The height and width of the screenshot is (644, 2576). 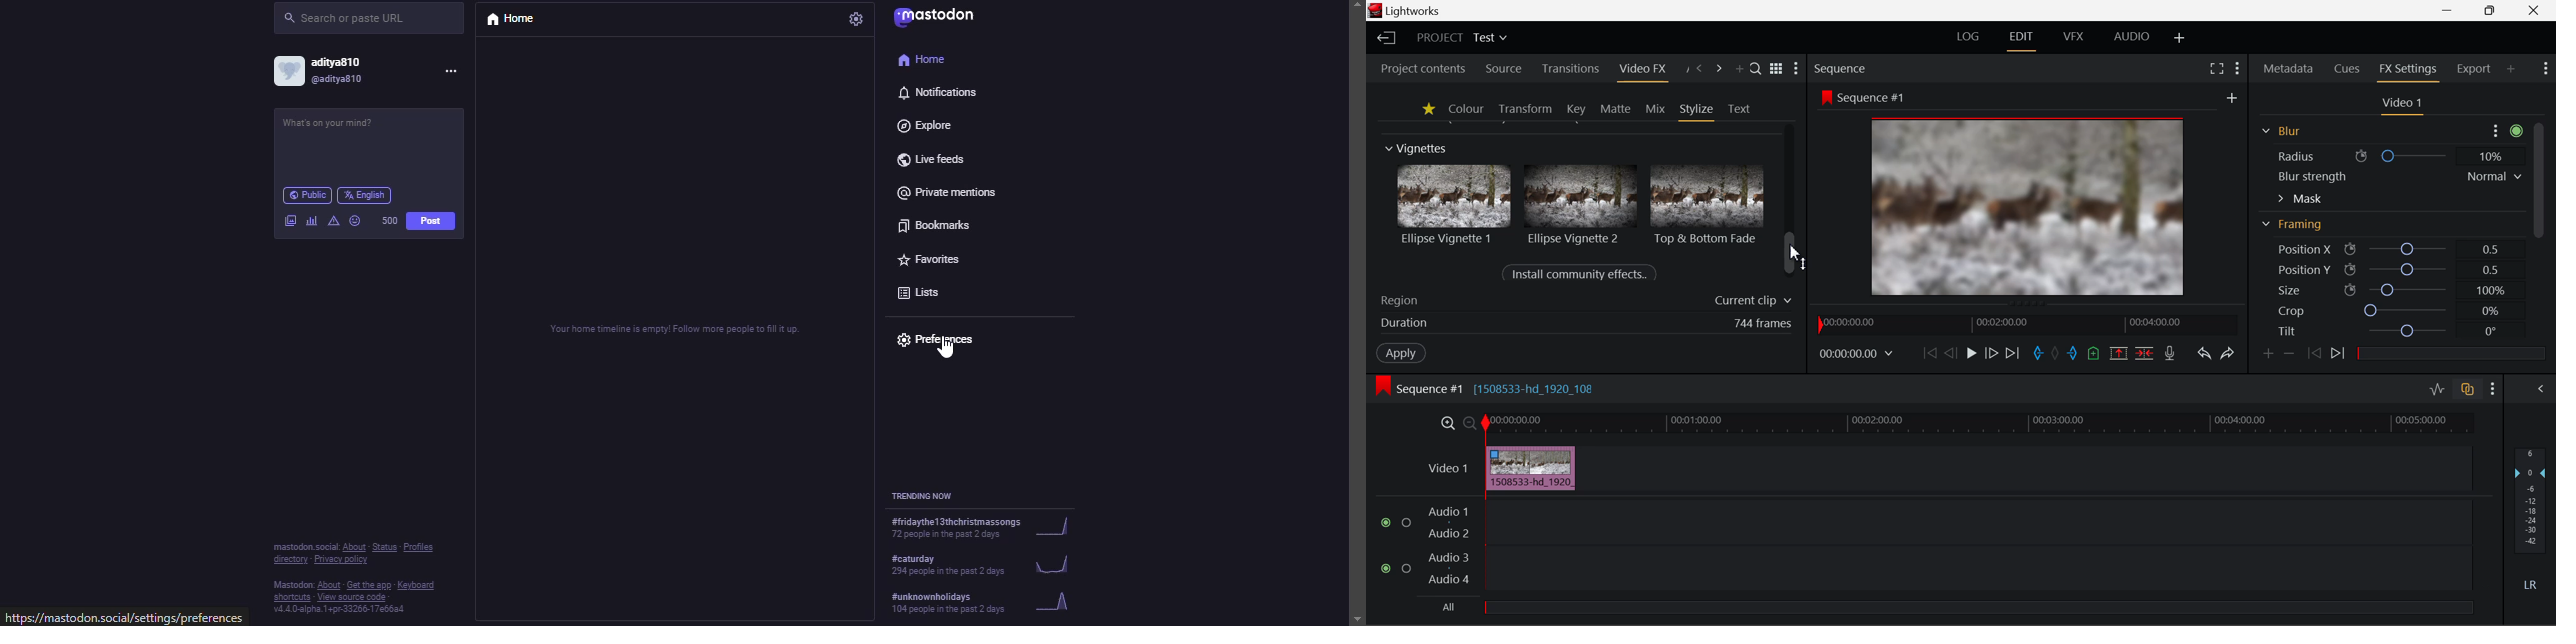 What do you see at coordinates (2267, 354) in the screenshot?
I see `Add keyframe` at bounding box center [2267, 354].